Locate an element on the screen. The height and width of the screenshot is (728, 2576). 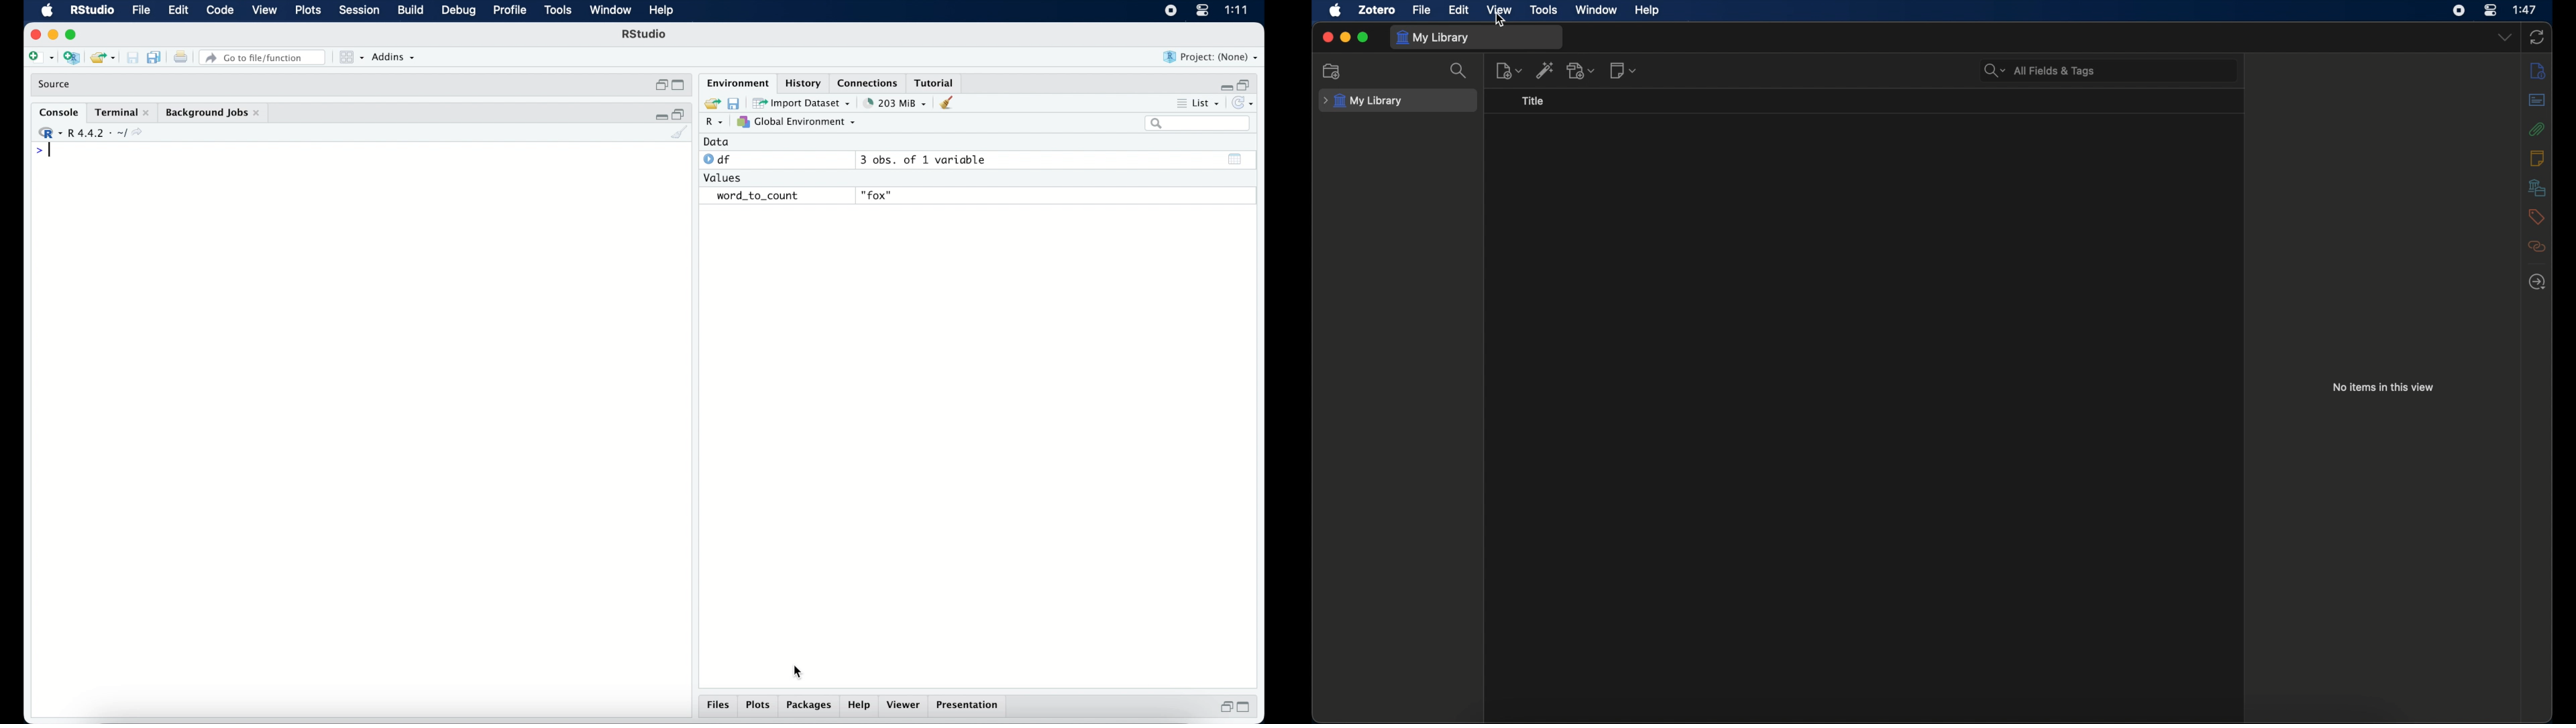
console is located at coordinates (59, 113).